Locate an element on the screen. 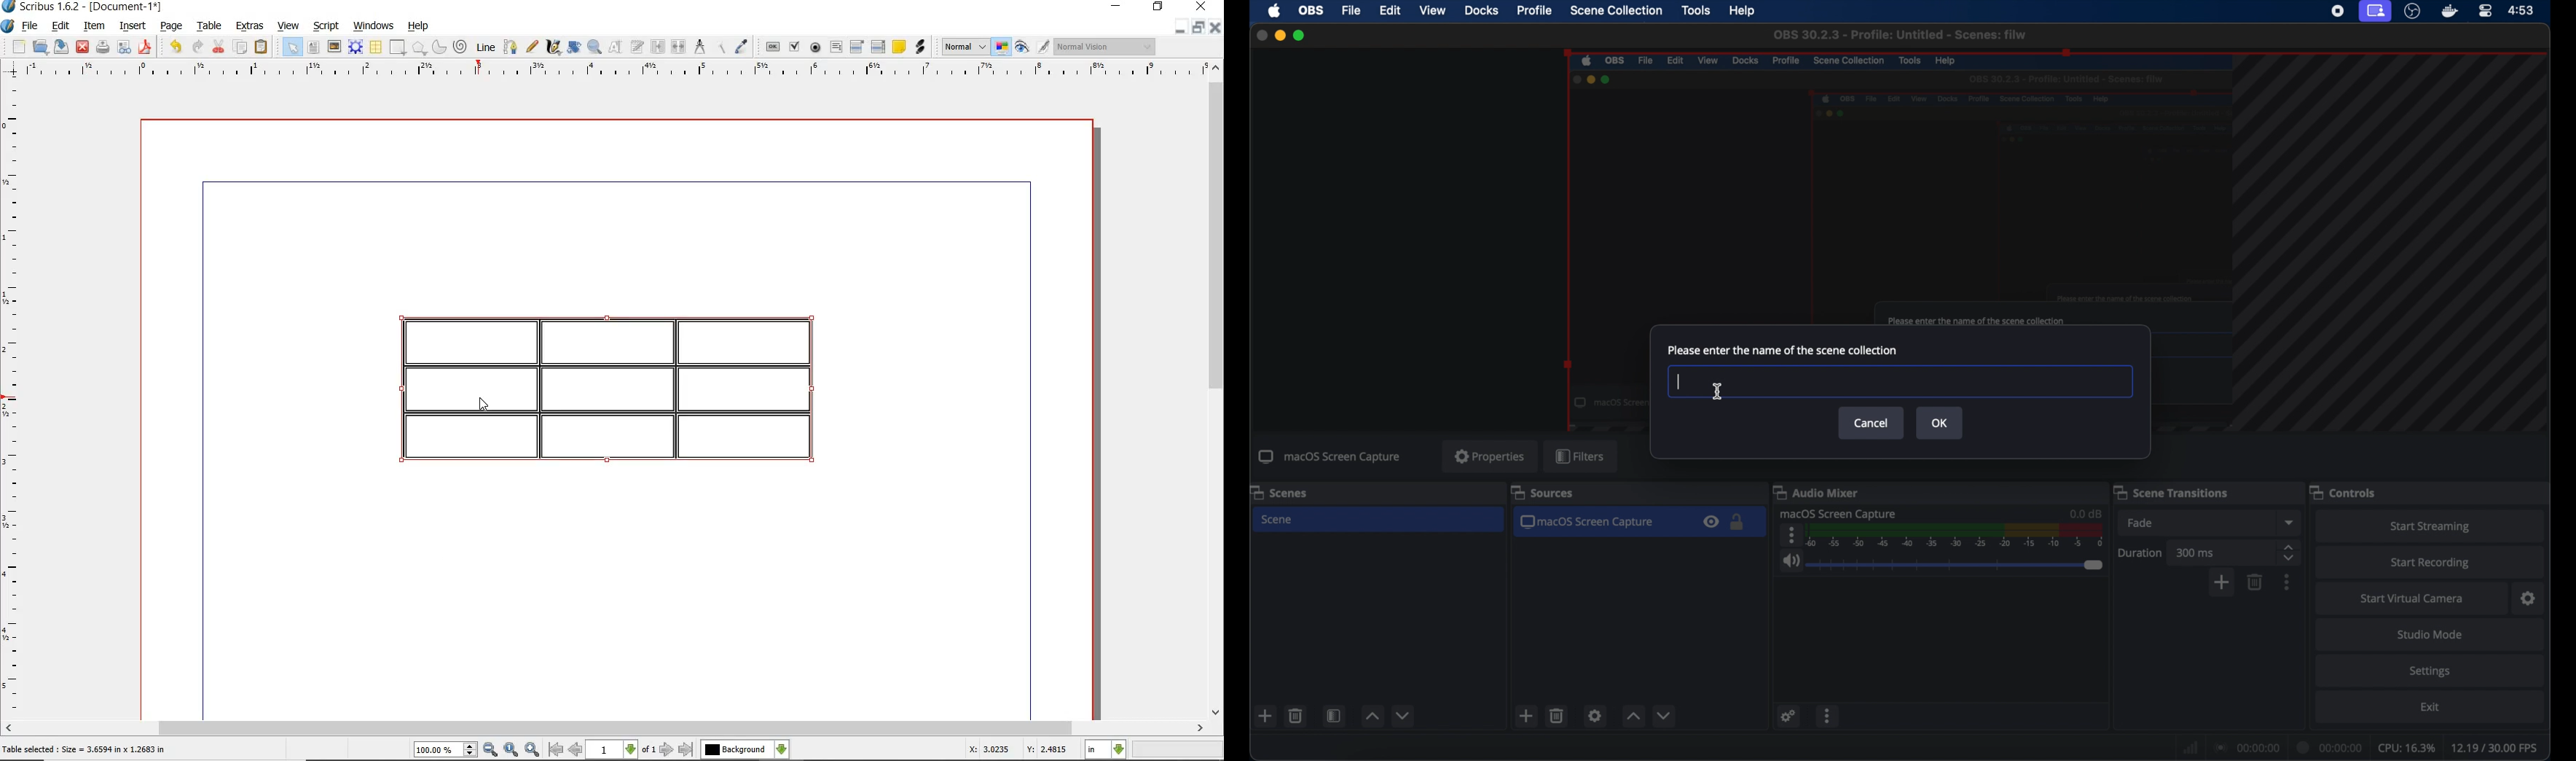 This screenshot has height=784, width=2576. more options is located at coordinates (2288, 582).